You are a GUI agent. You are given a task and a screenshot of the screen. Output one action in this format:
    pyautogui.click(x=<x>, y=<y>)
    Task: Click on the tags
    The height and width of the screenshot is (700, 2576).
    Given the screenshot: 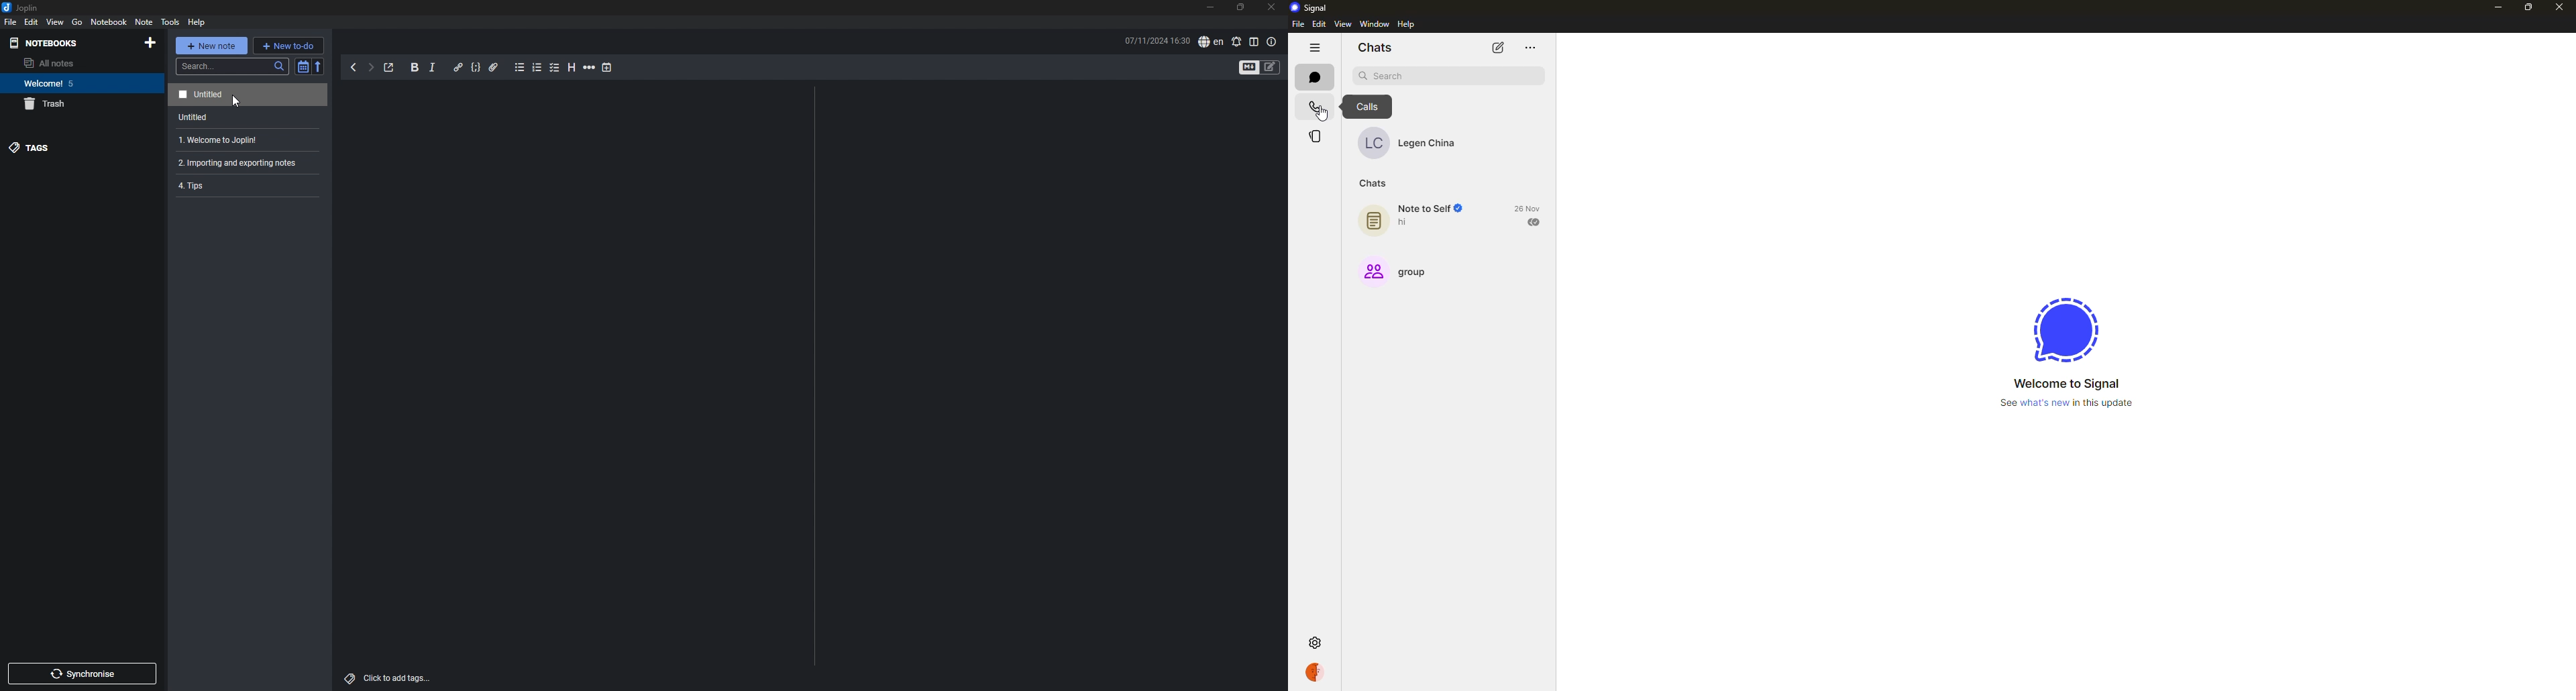 What is the action you would take?
    pyautogui.click(x=65, y=147)
    